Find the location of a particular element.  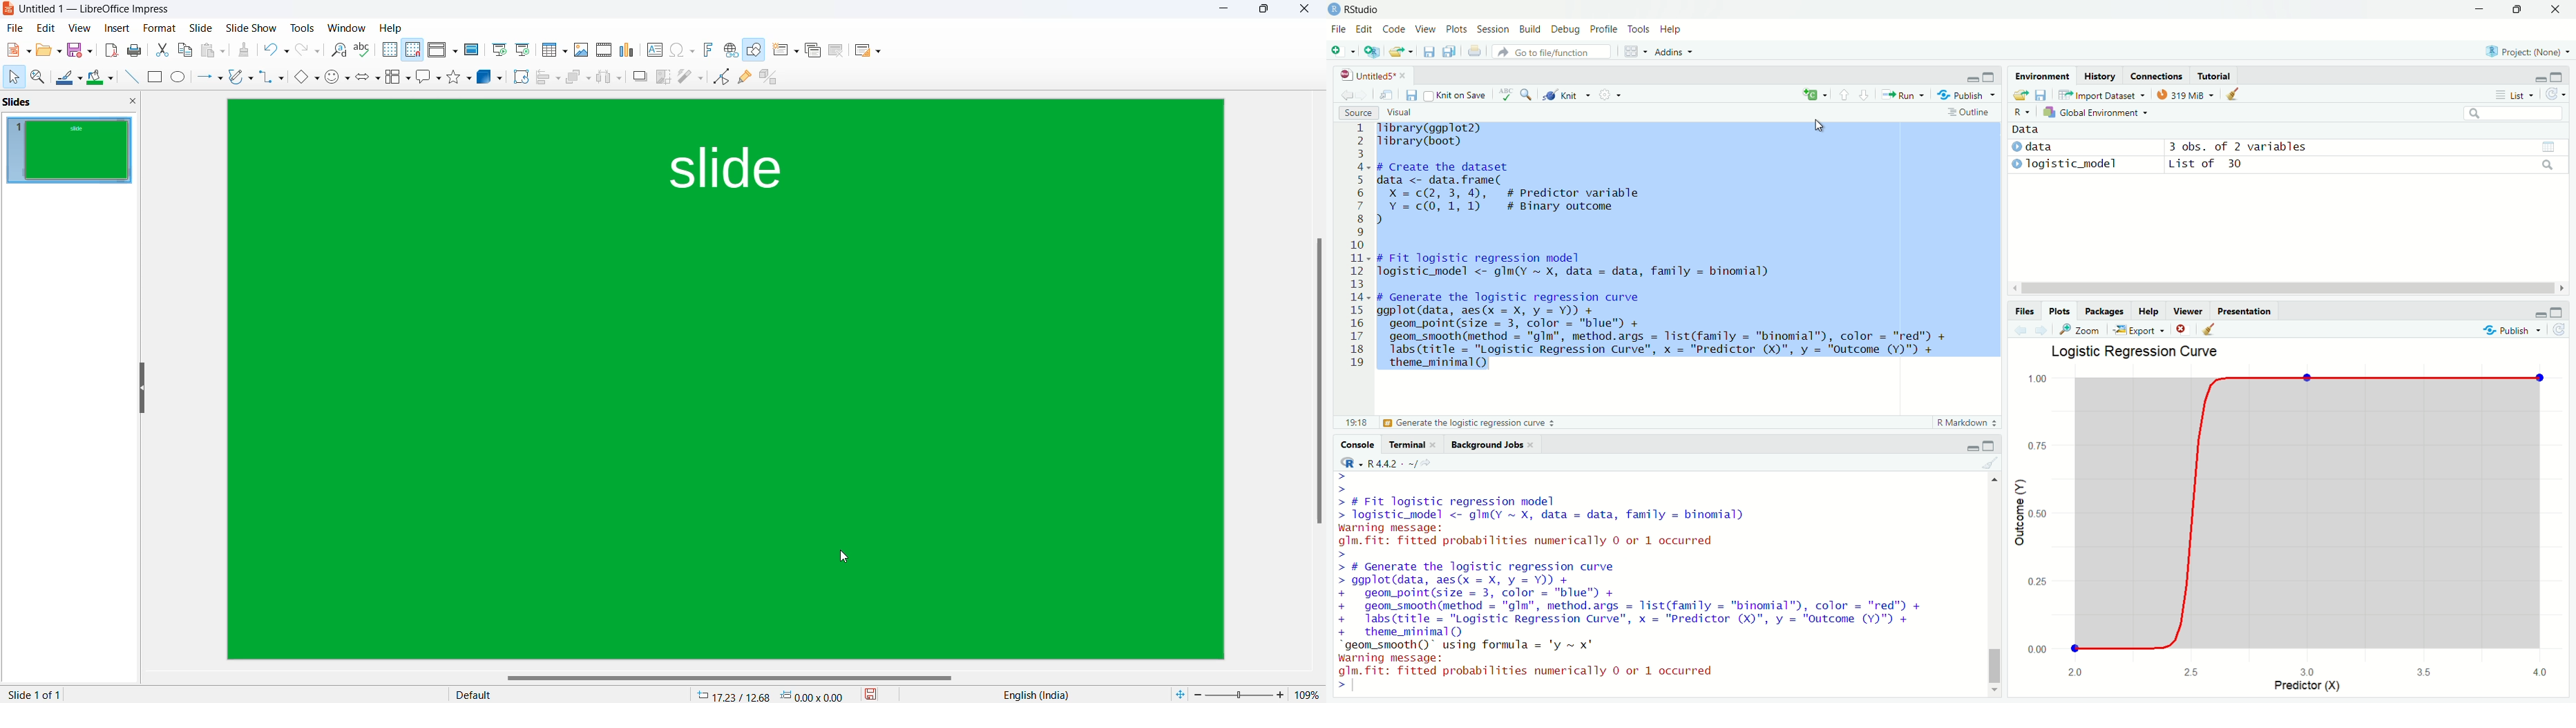

Search bar is located at coordinates (2515, 114).